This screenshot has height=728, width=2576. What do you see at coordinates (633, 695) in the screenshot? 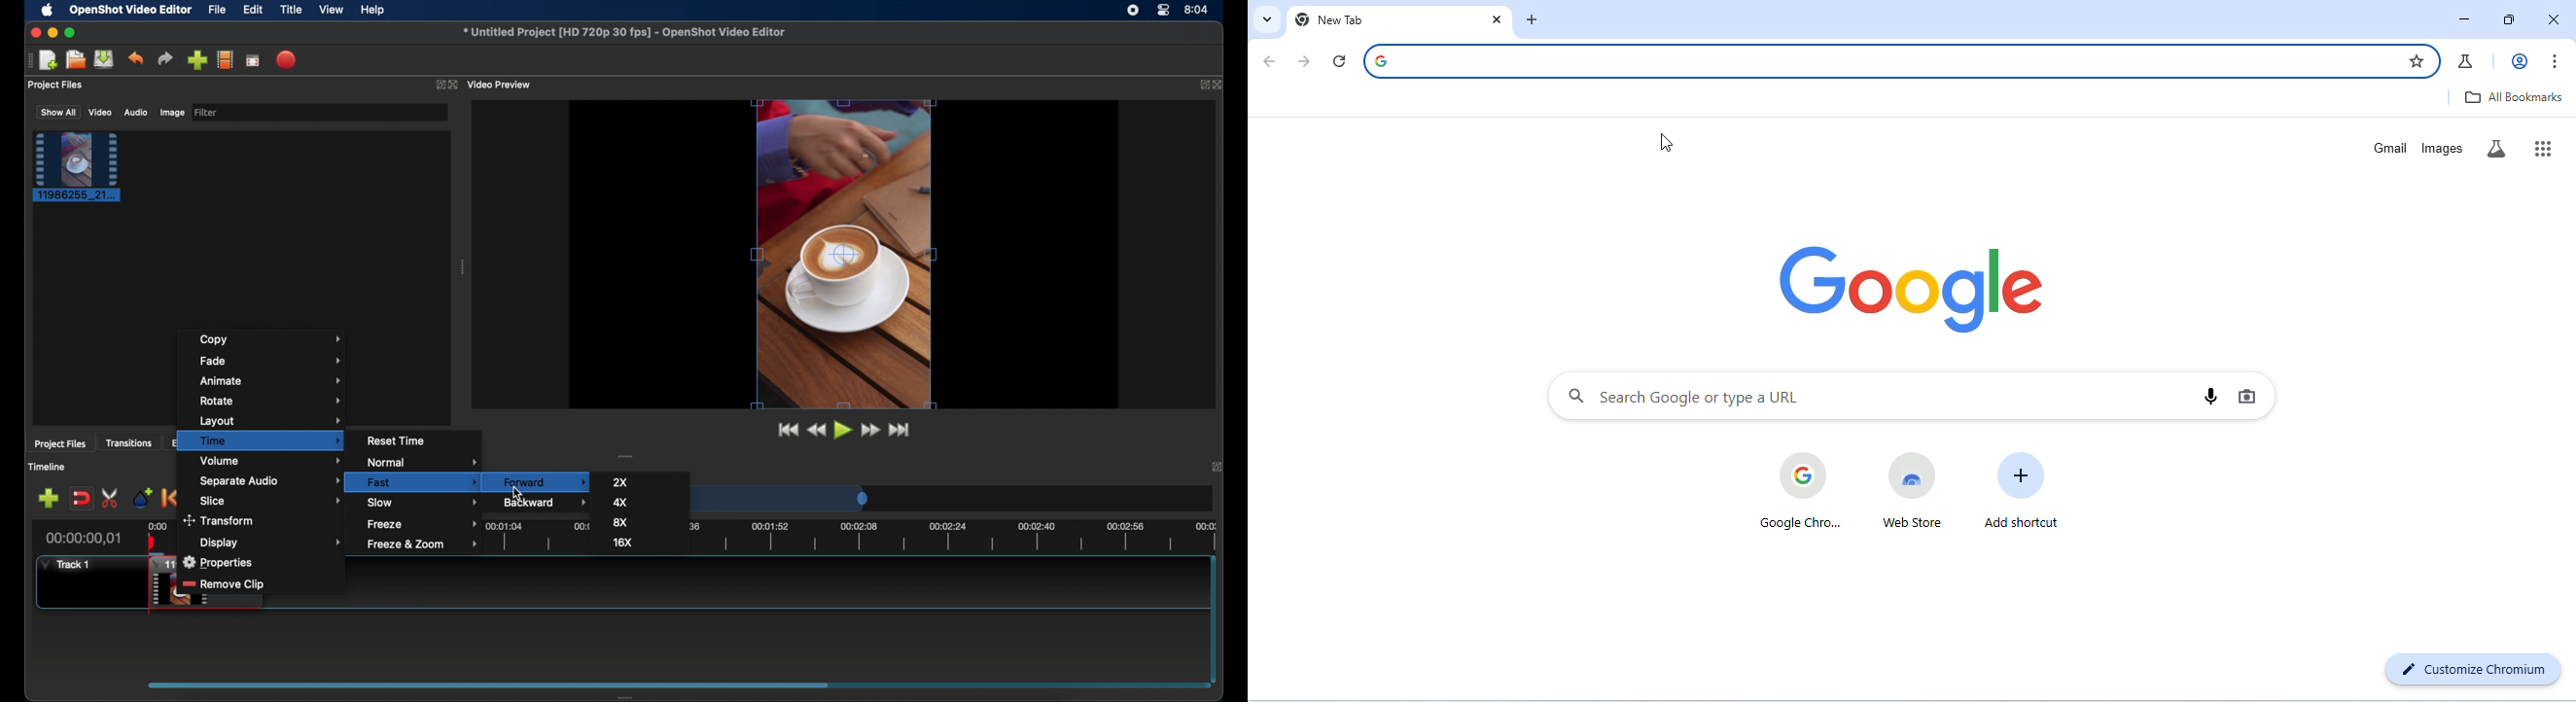
I see `drag handle` at bounding box center [633, 695].